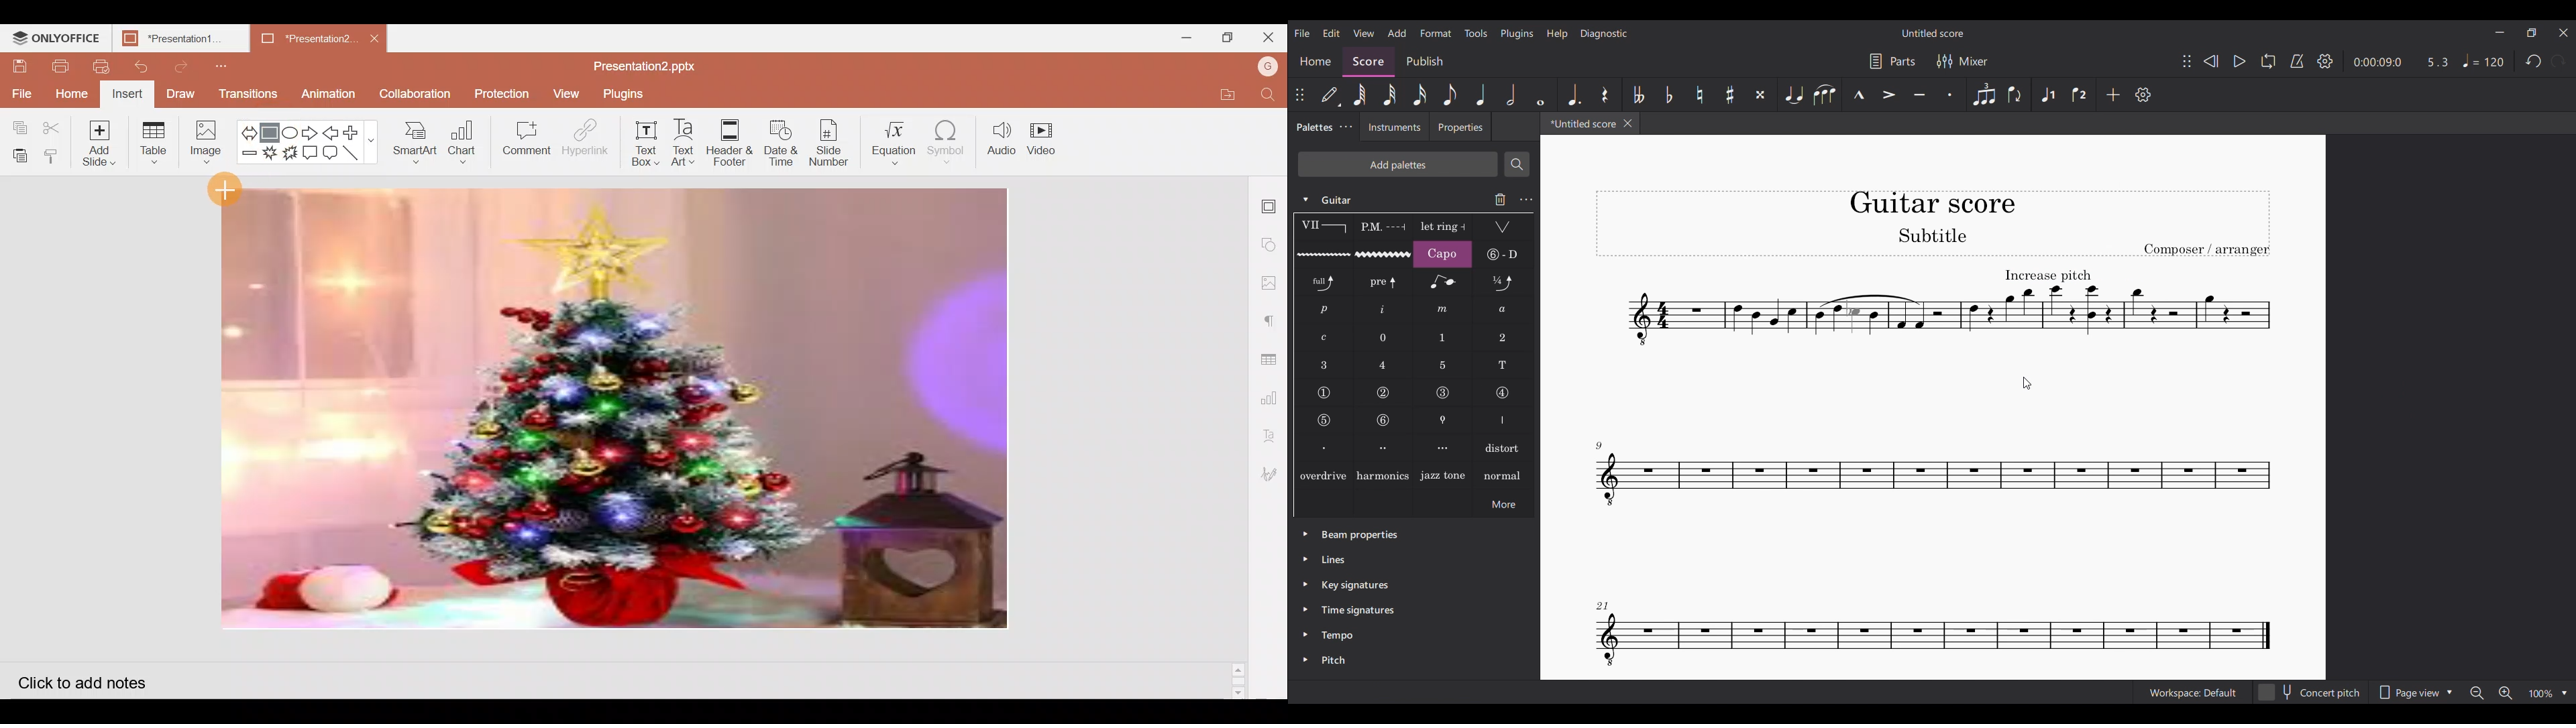 The image size is (2576, 728). I want to click on Copy, so click(19, 121).